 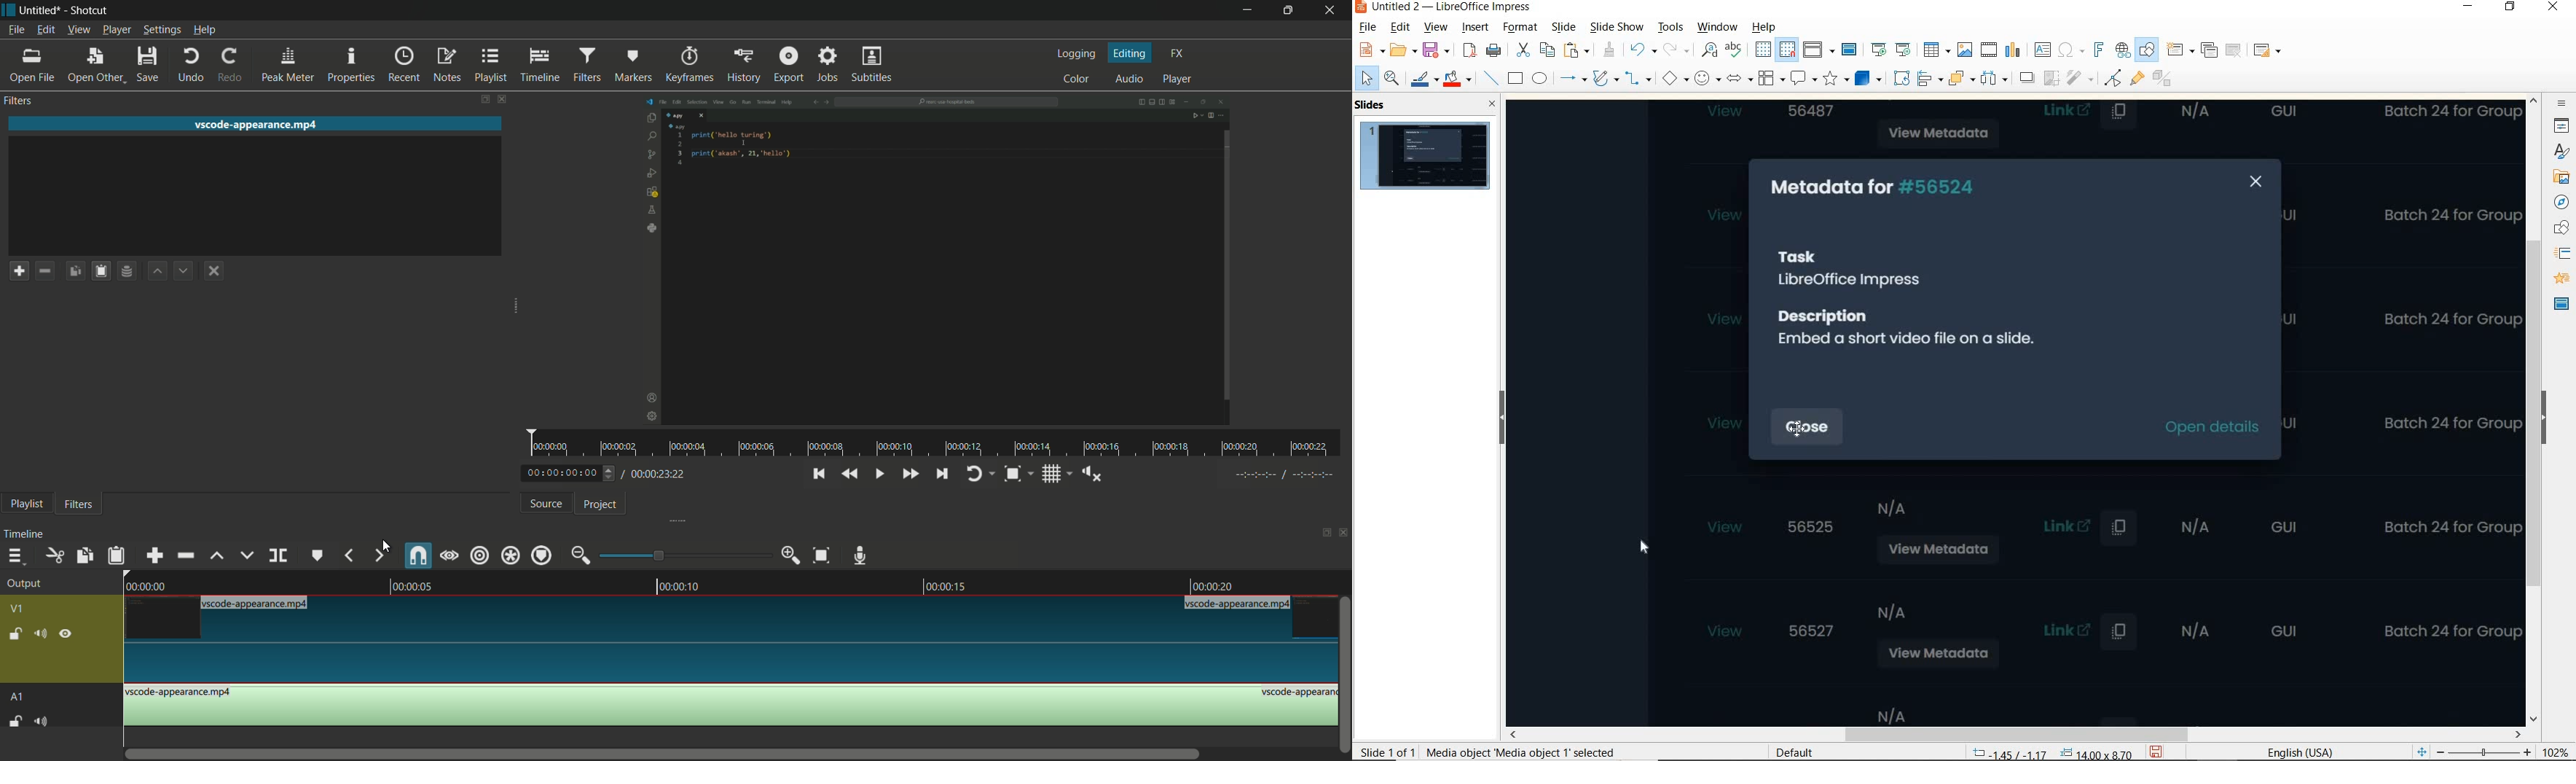 What do you see at coordinates (18, 555) in the screenshot?
I see `timeline menu` at bounding box center [18, 555].